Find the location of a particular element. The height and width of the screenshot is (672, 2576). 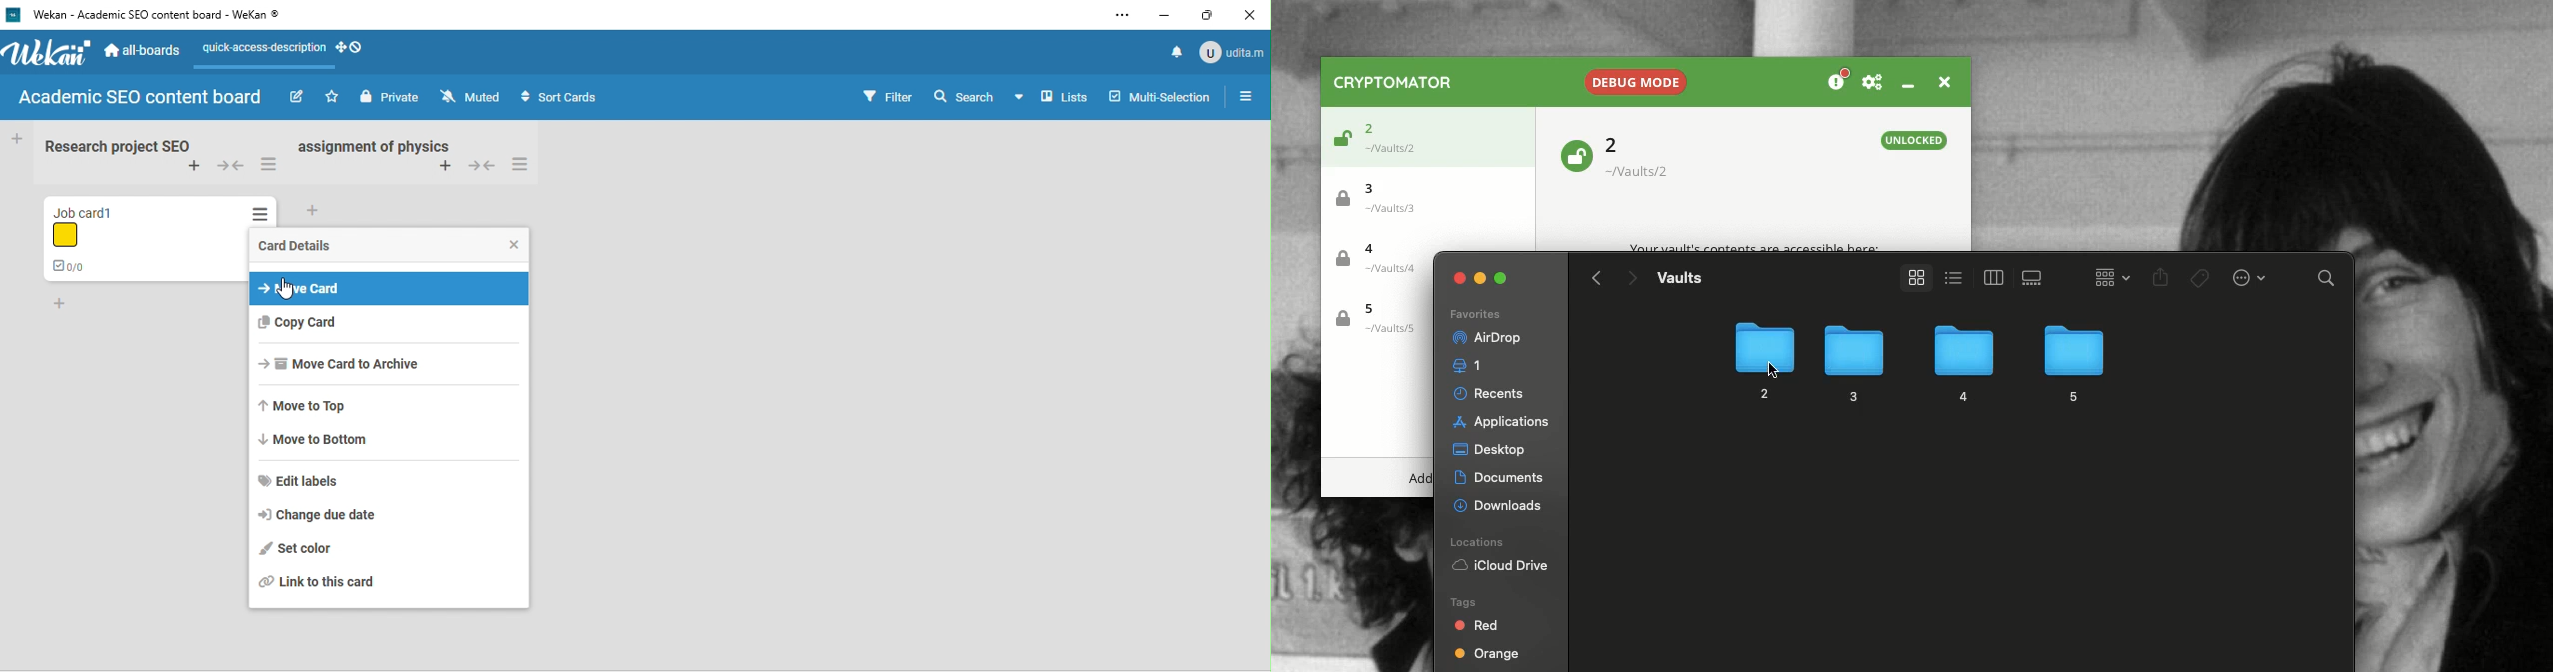

all boards is located at coordinates (150, 51).